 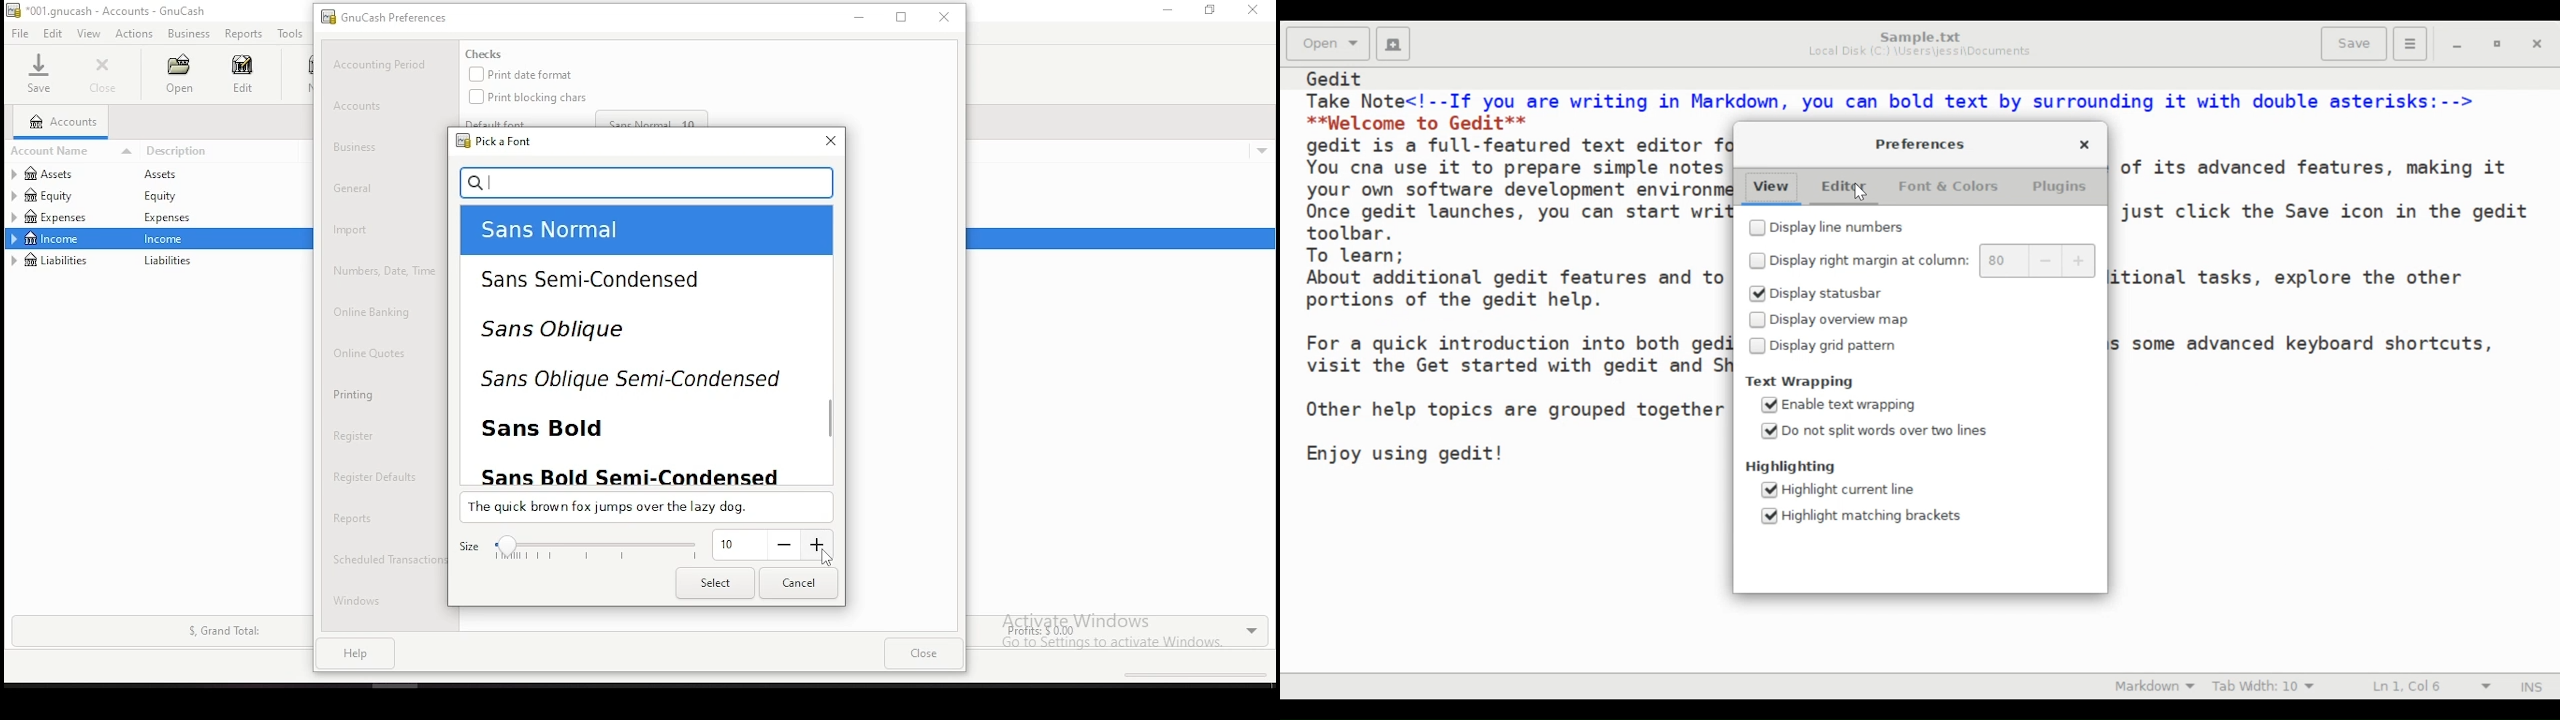 What do you see at coordinates (1847, 189) in the screenshot?
I see `Editor` at bounding box center [1847, 189].